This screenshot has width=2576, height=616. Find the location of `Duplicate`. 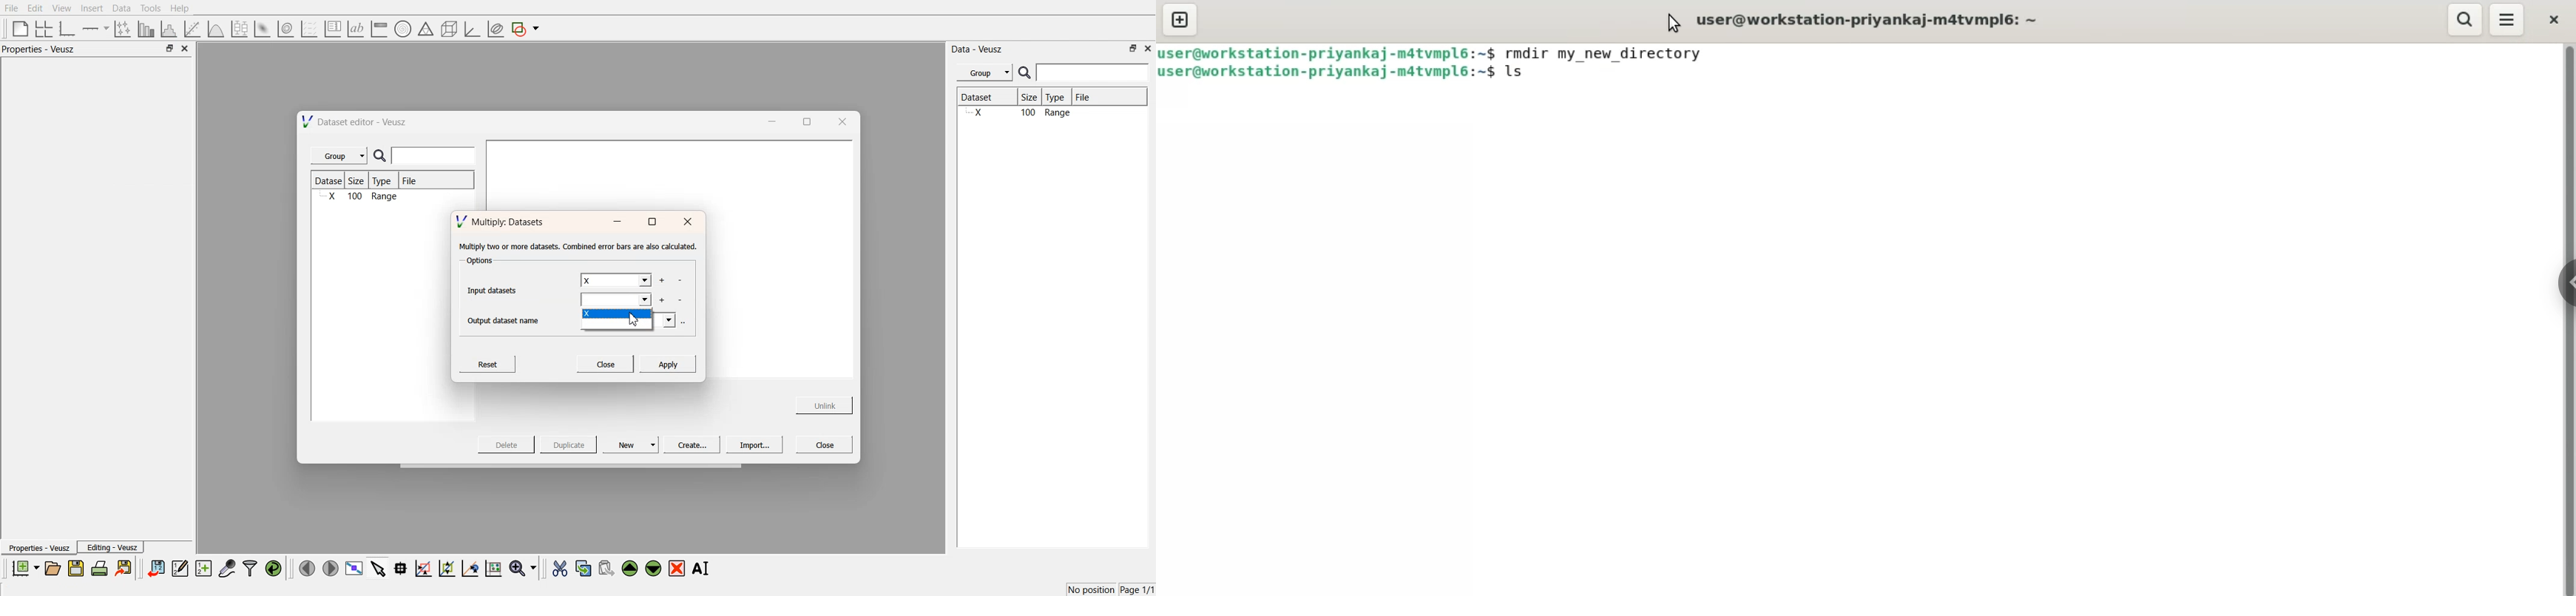

Duplicate is located at coordinates (568, 445).